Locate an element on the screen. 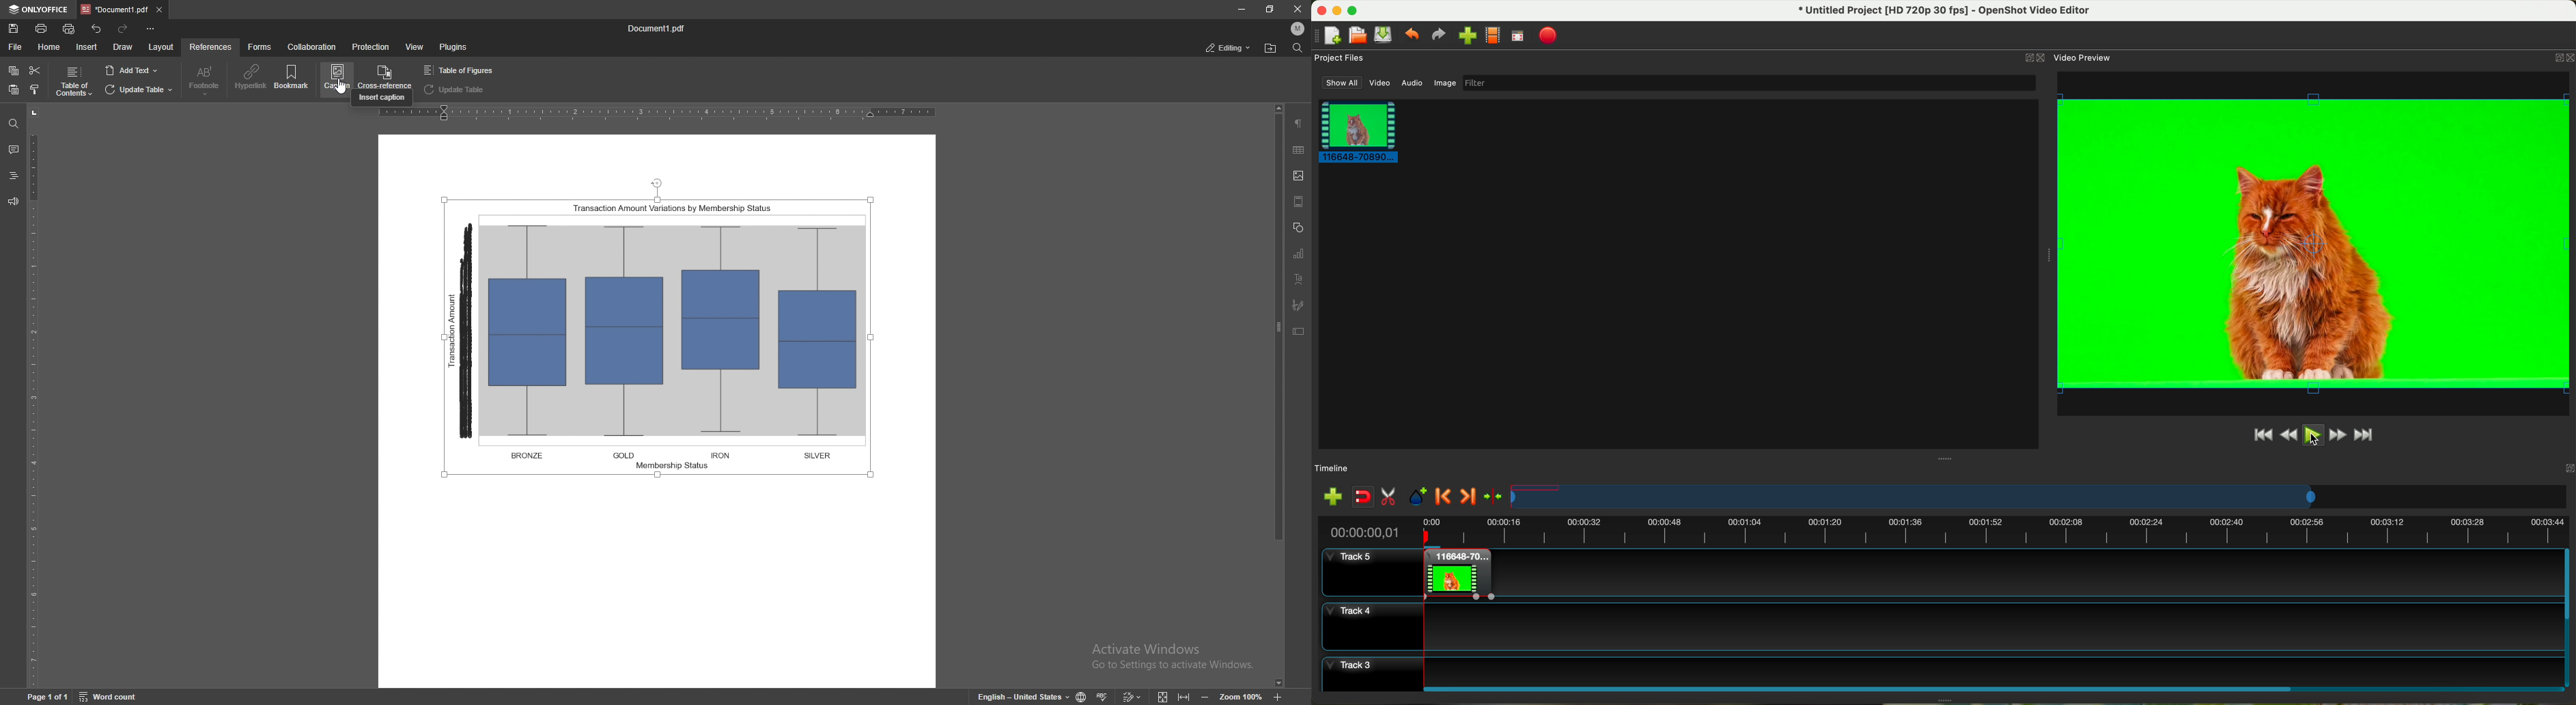 Image resolution: width=2576 pixels, height=728 pixels. redo is located at coordinates (124, 29).